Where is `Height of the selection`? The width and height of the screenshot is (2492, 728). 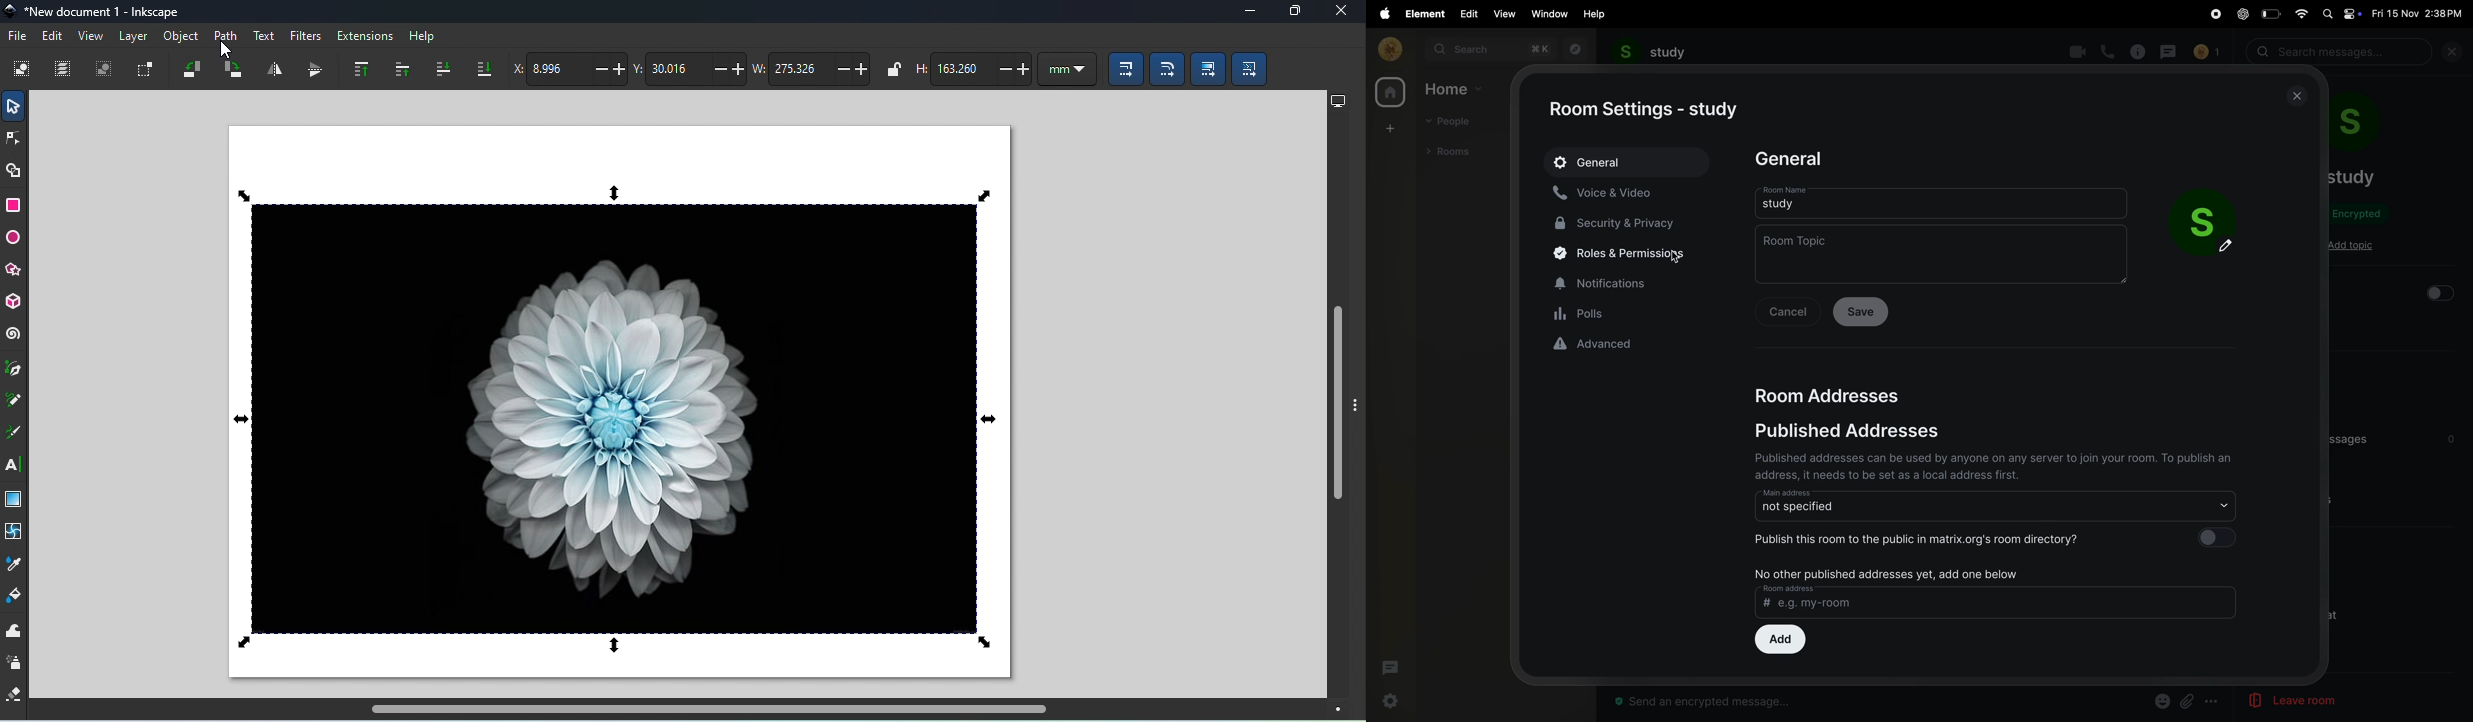 Height of the selection is located at coordinates (973, 70).